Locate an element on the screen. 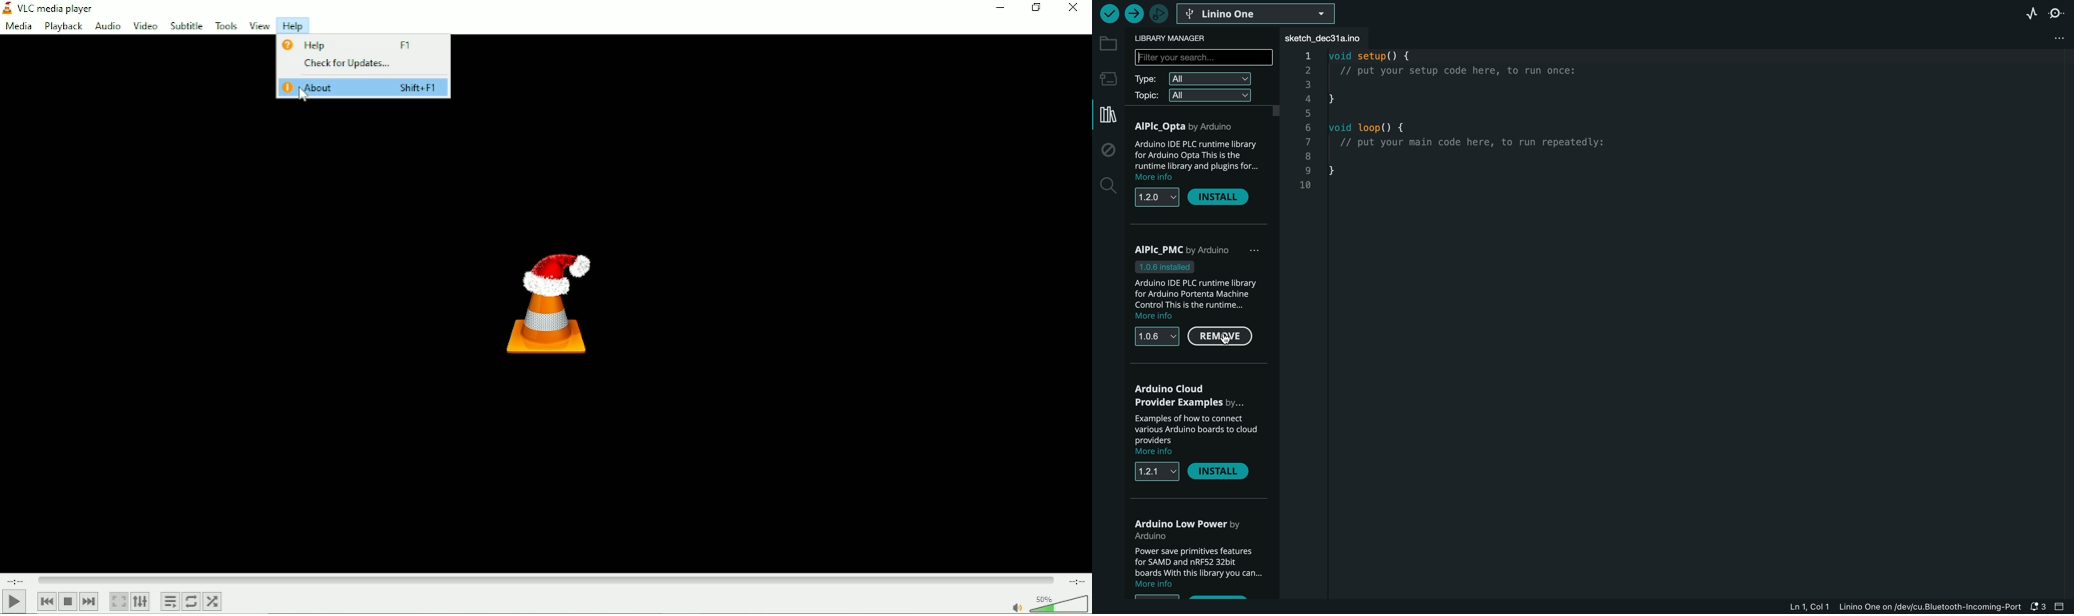 This screenshot has width=2100, height=616. Play duration is located at coordinates (545, 581).